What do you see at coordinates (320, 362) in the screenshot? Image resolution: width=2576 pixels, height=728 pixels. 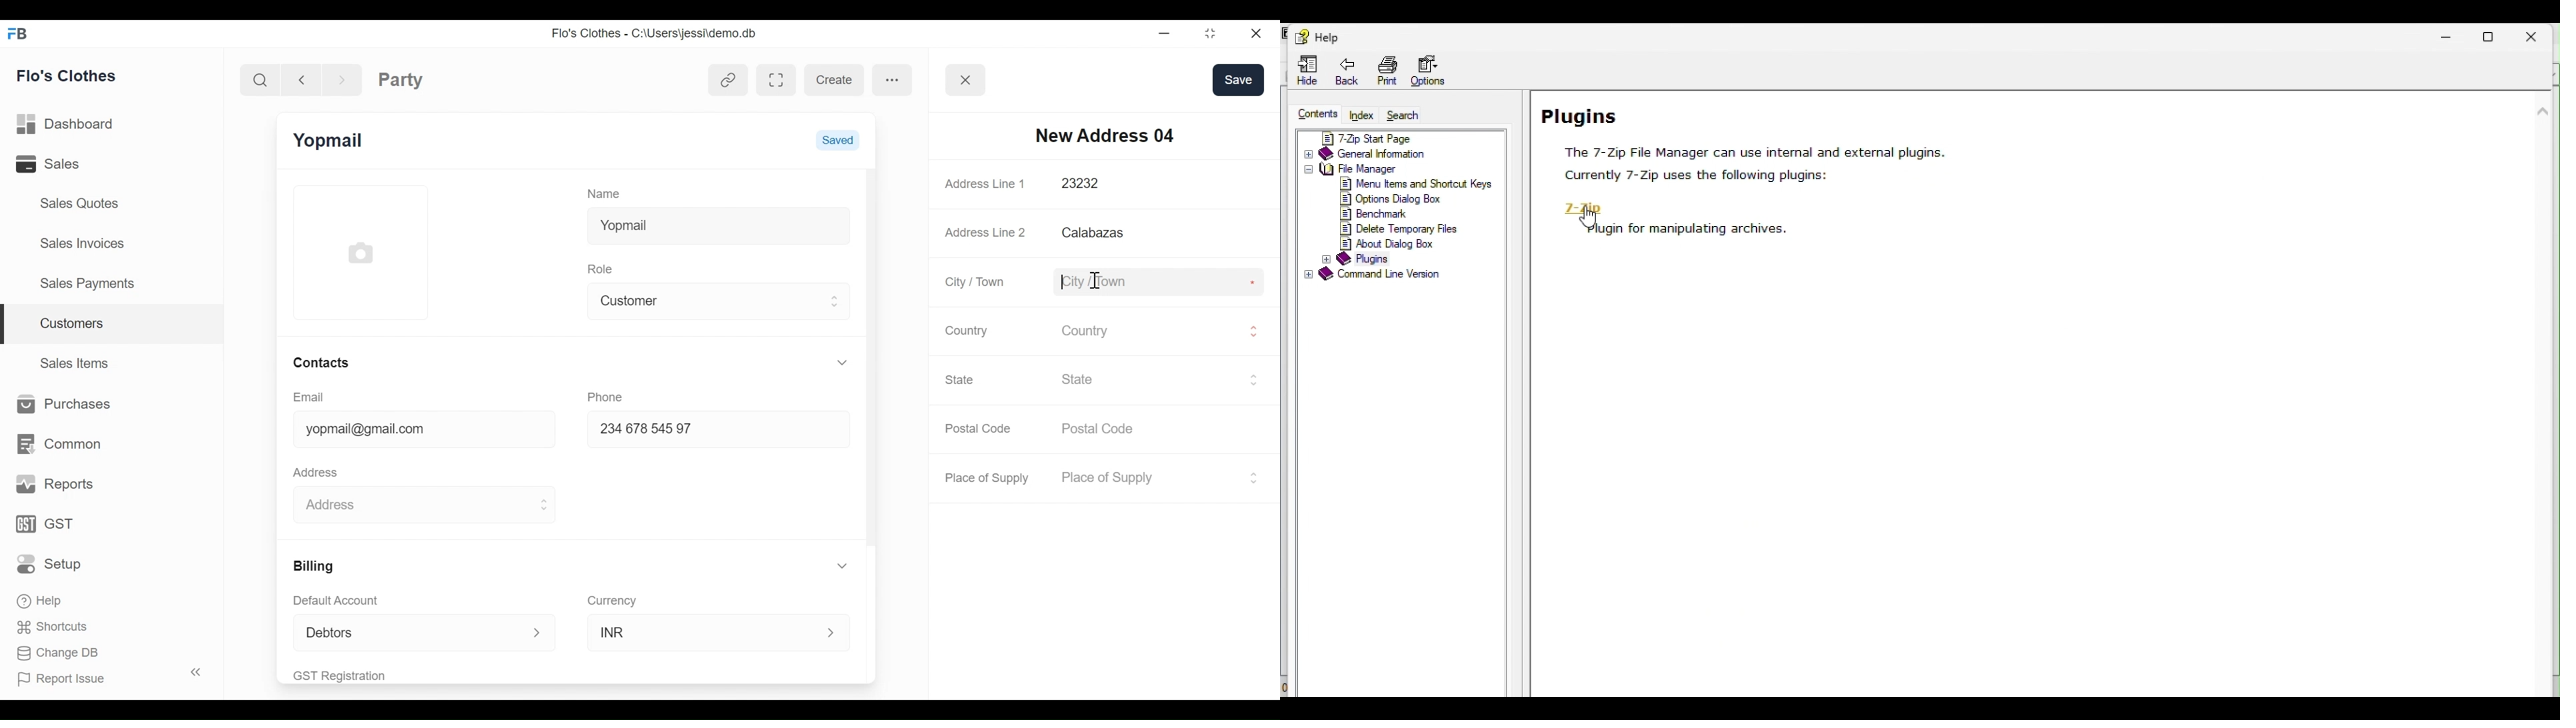 I see `Contacts` at bounding box center [320, 362].